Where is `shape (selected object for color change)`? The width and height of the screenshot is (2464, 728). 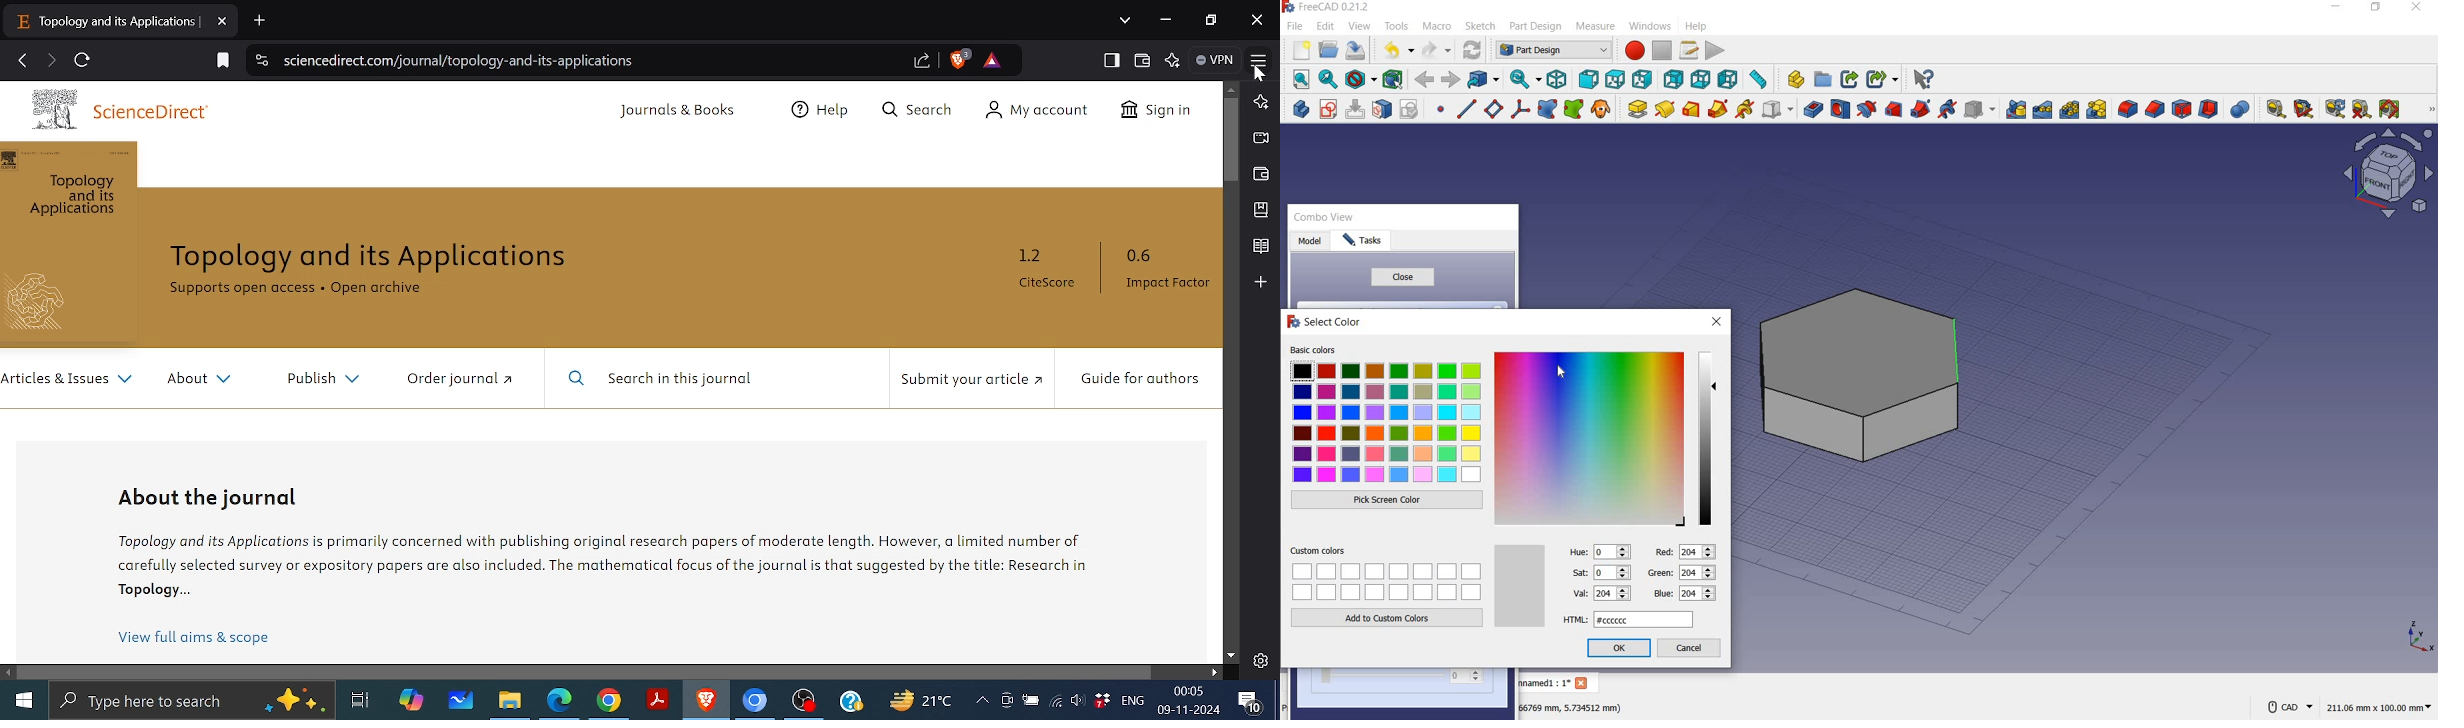 shape (selected object for color change) is located at coordinates (1853, 374).